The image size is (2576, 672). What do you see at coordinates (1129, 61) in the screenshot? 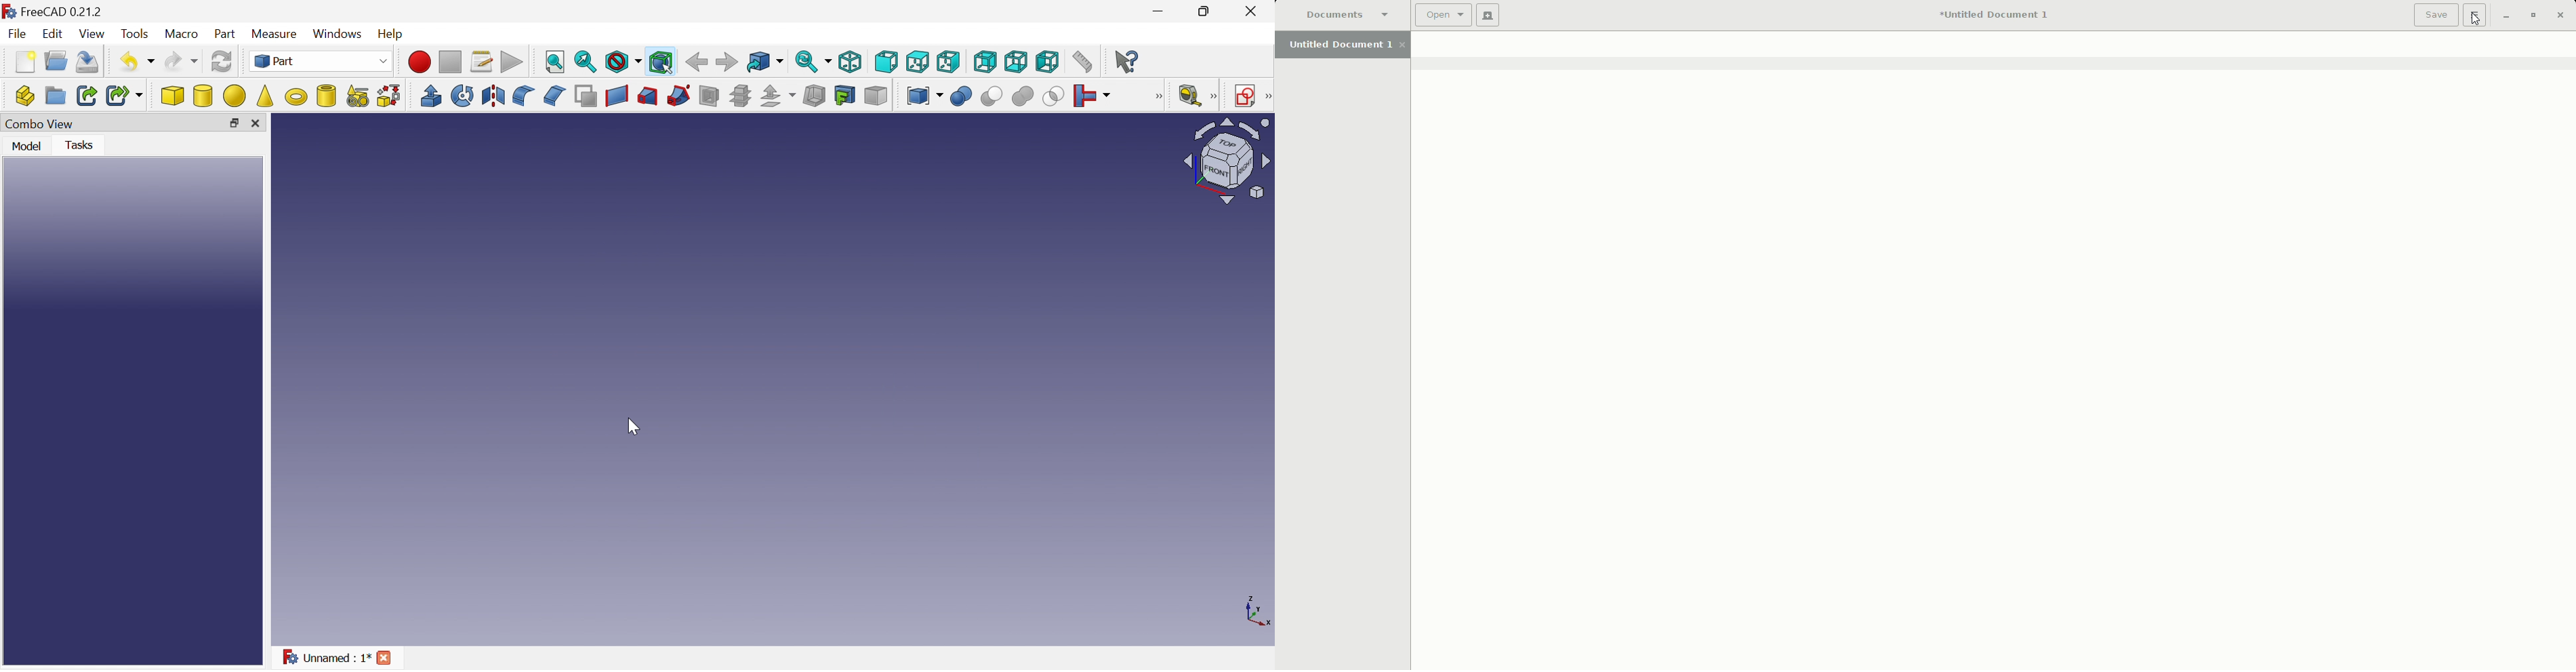
I see `What's this?` at bounding box center [1129, 61].